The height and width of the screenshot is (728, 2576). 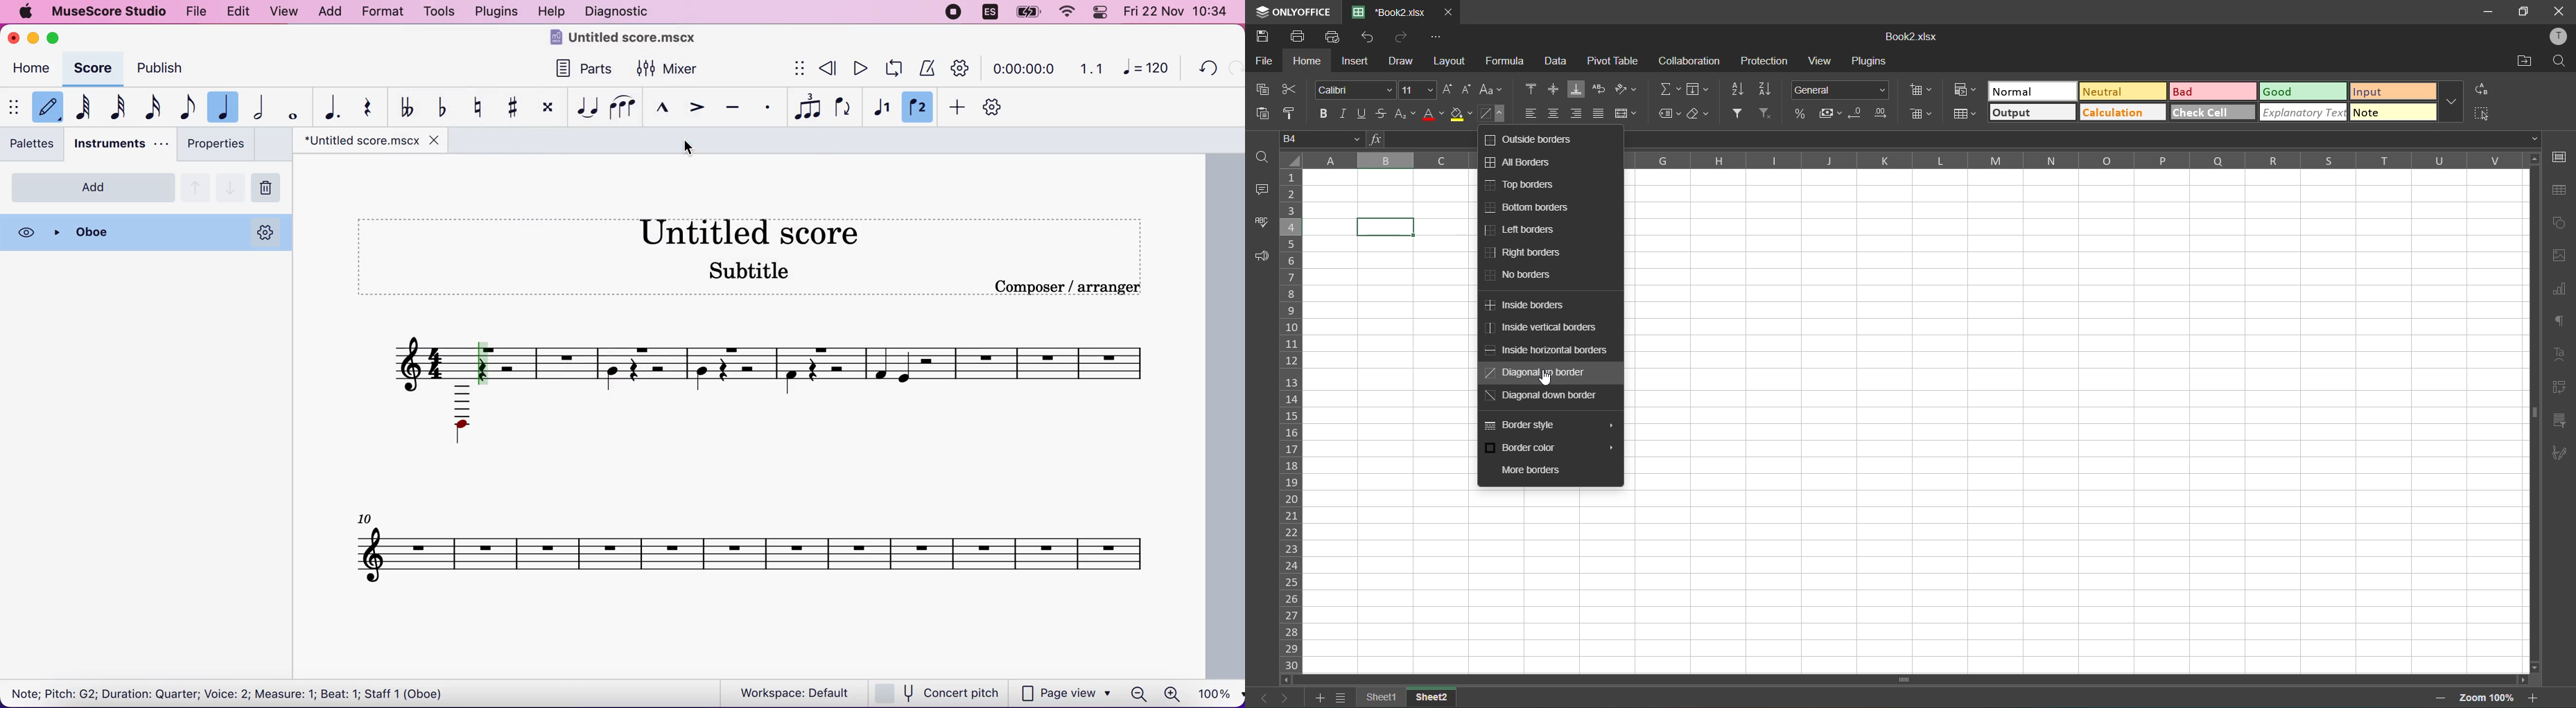 I want to click on sort descending, so click(x=1768, y=89).